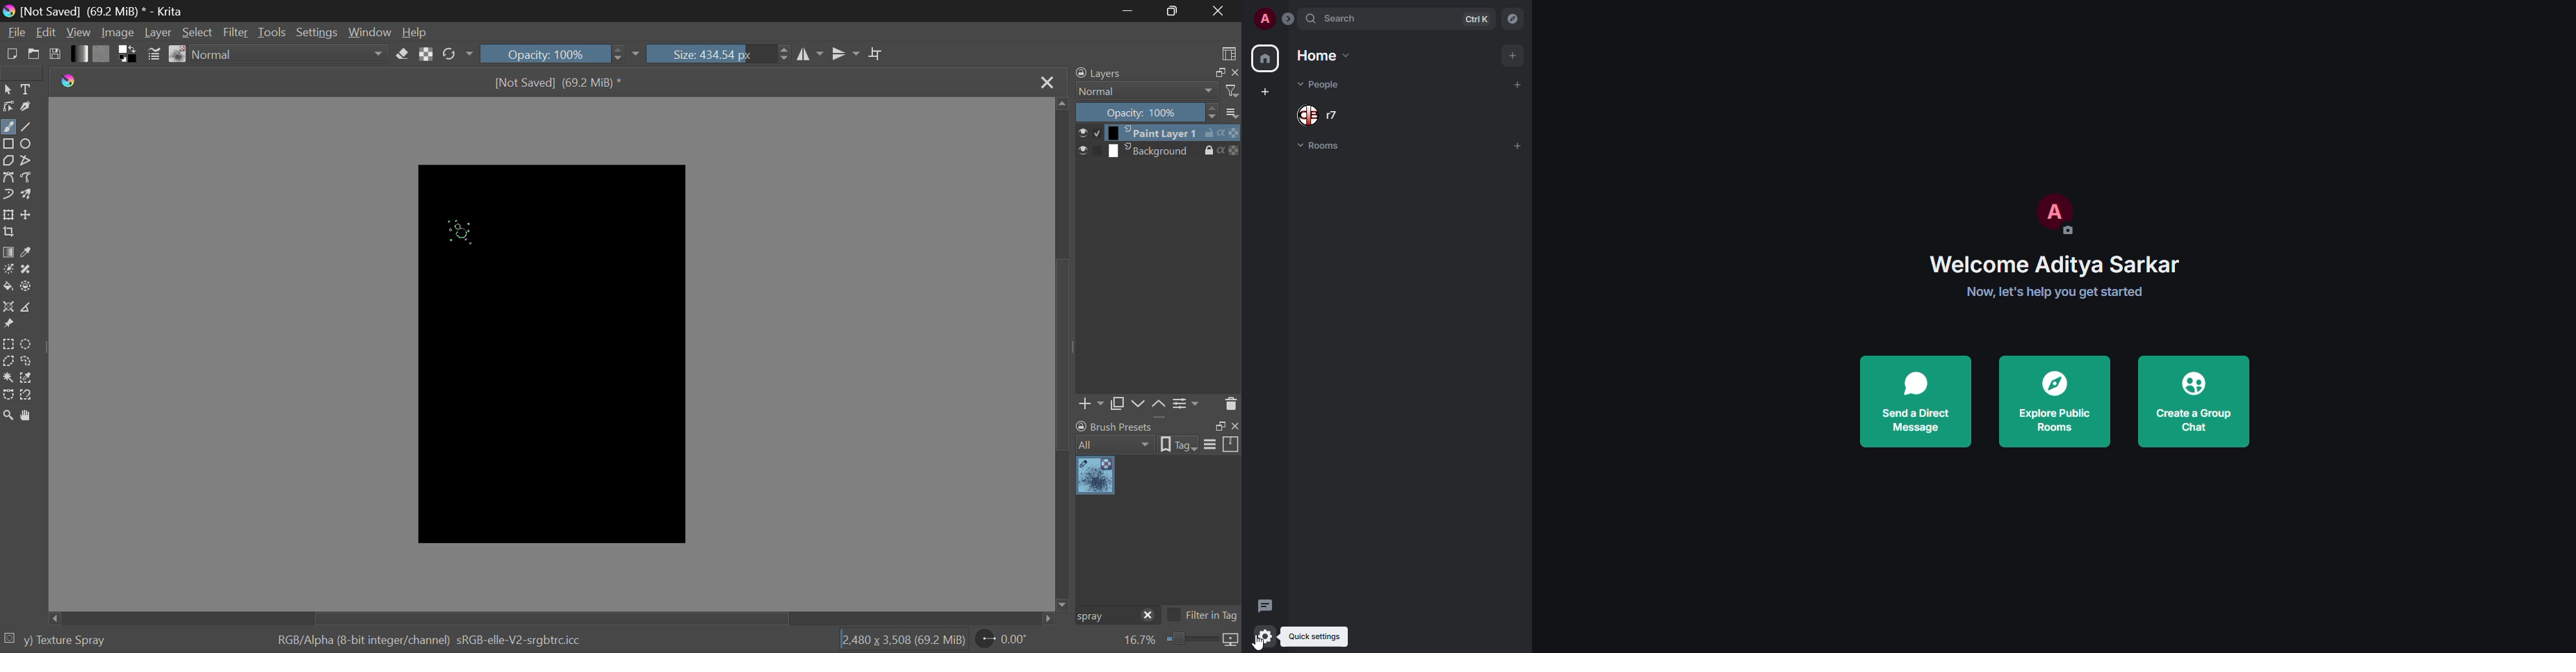  What do you see at coordinates (559, 84) in the screenshot?
I see `[Not Saved] (69.2 MiB) *` at bounding box center [559, 84].